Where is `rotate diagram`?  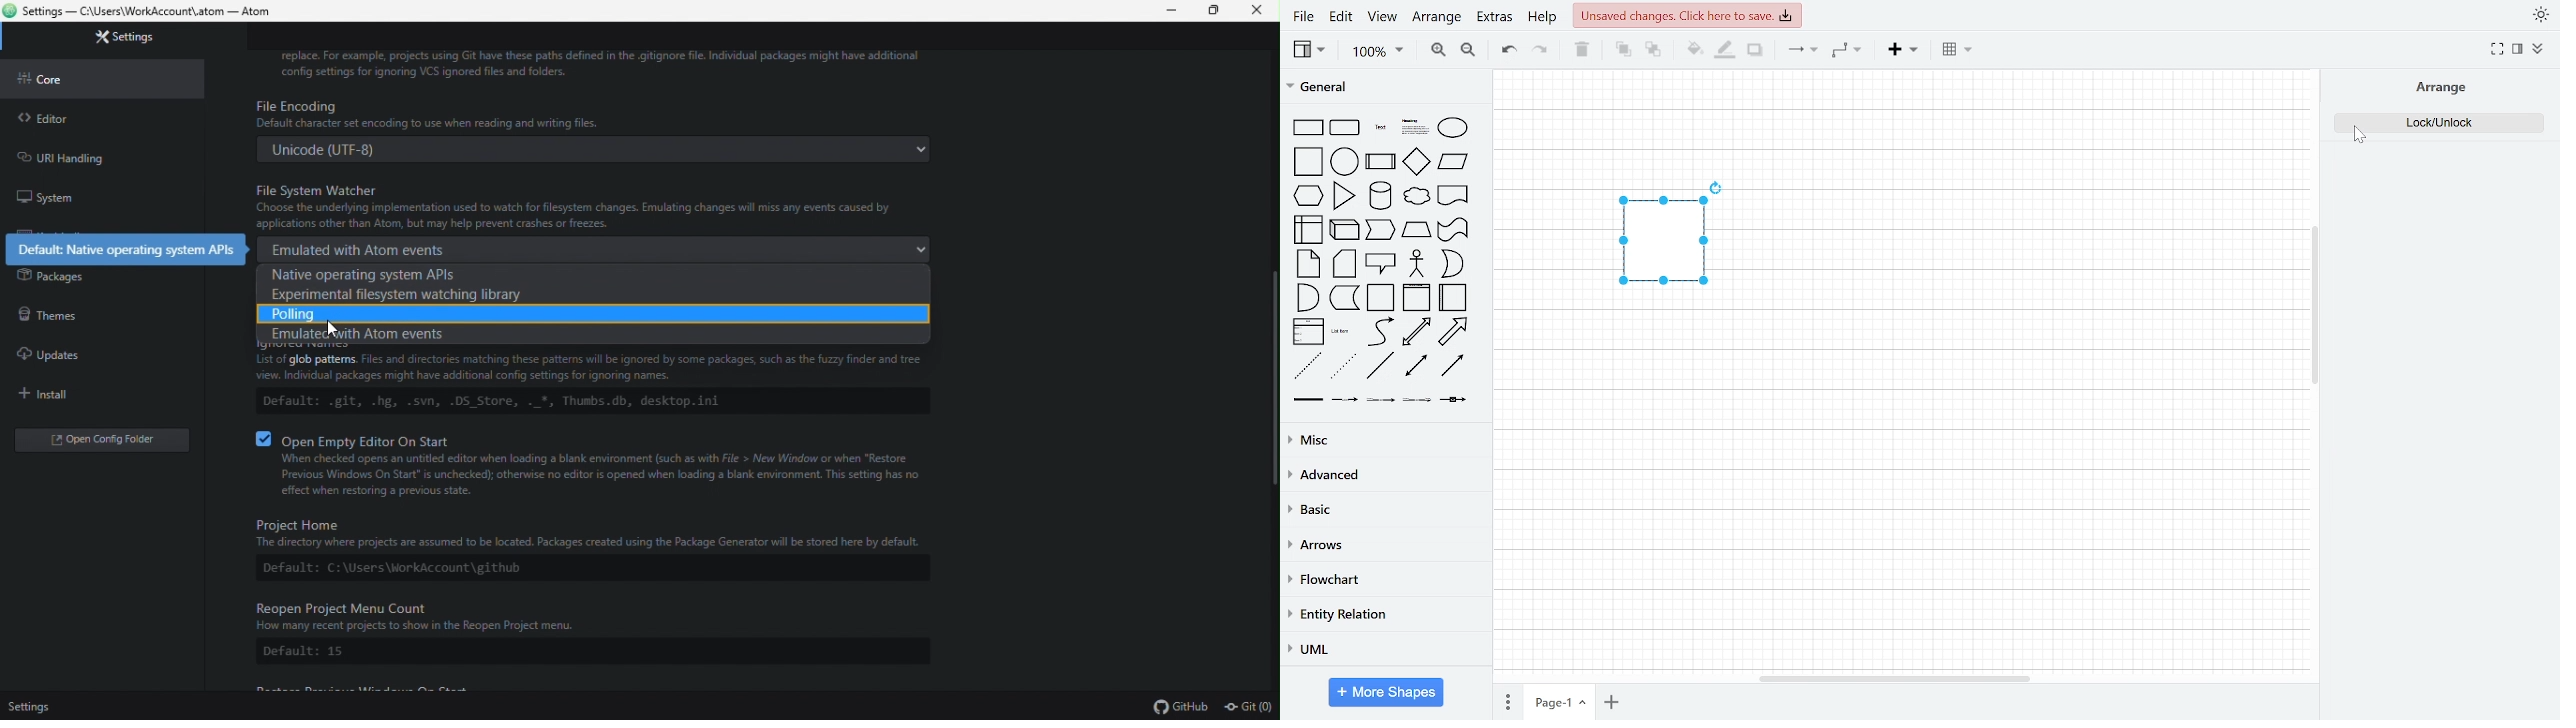 rotate diagram is located at coordinates (1717, 187).